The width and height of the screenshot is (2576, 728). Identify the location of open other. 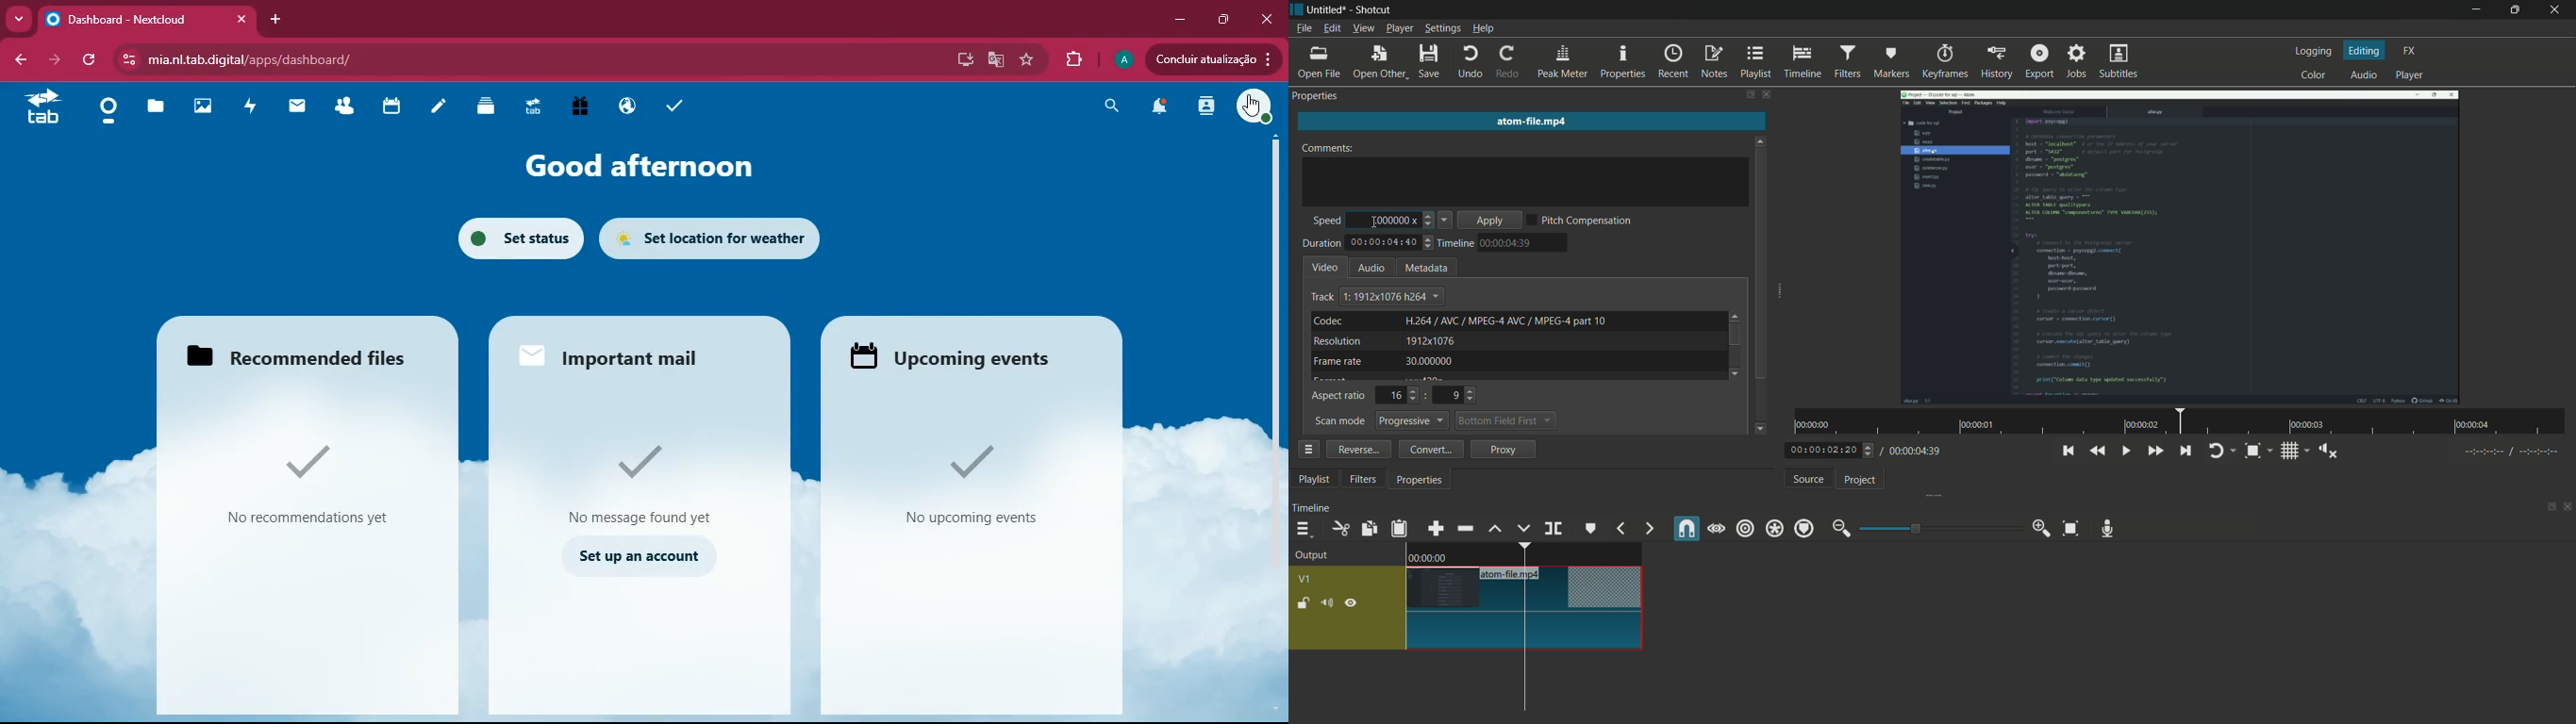
(1379, 62).